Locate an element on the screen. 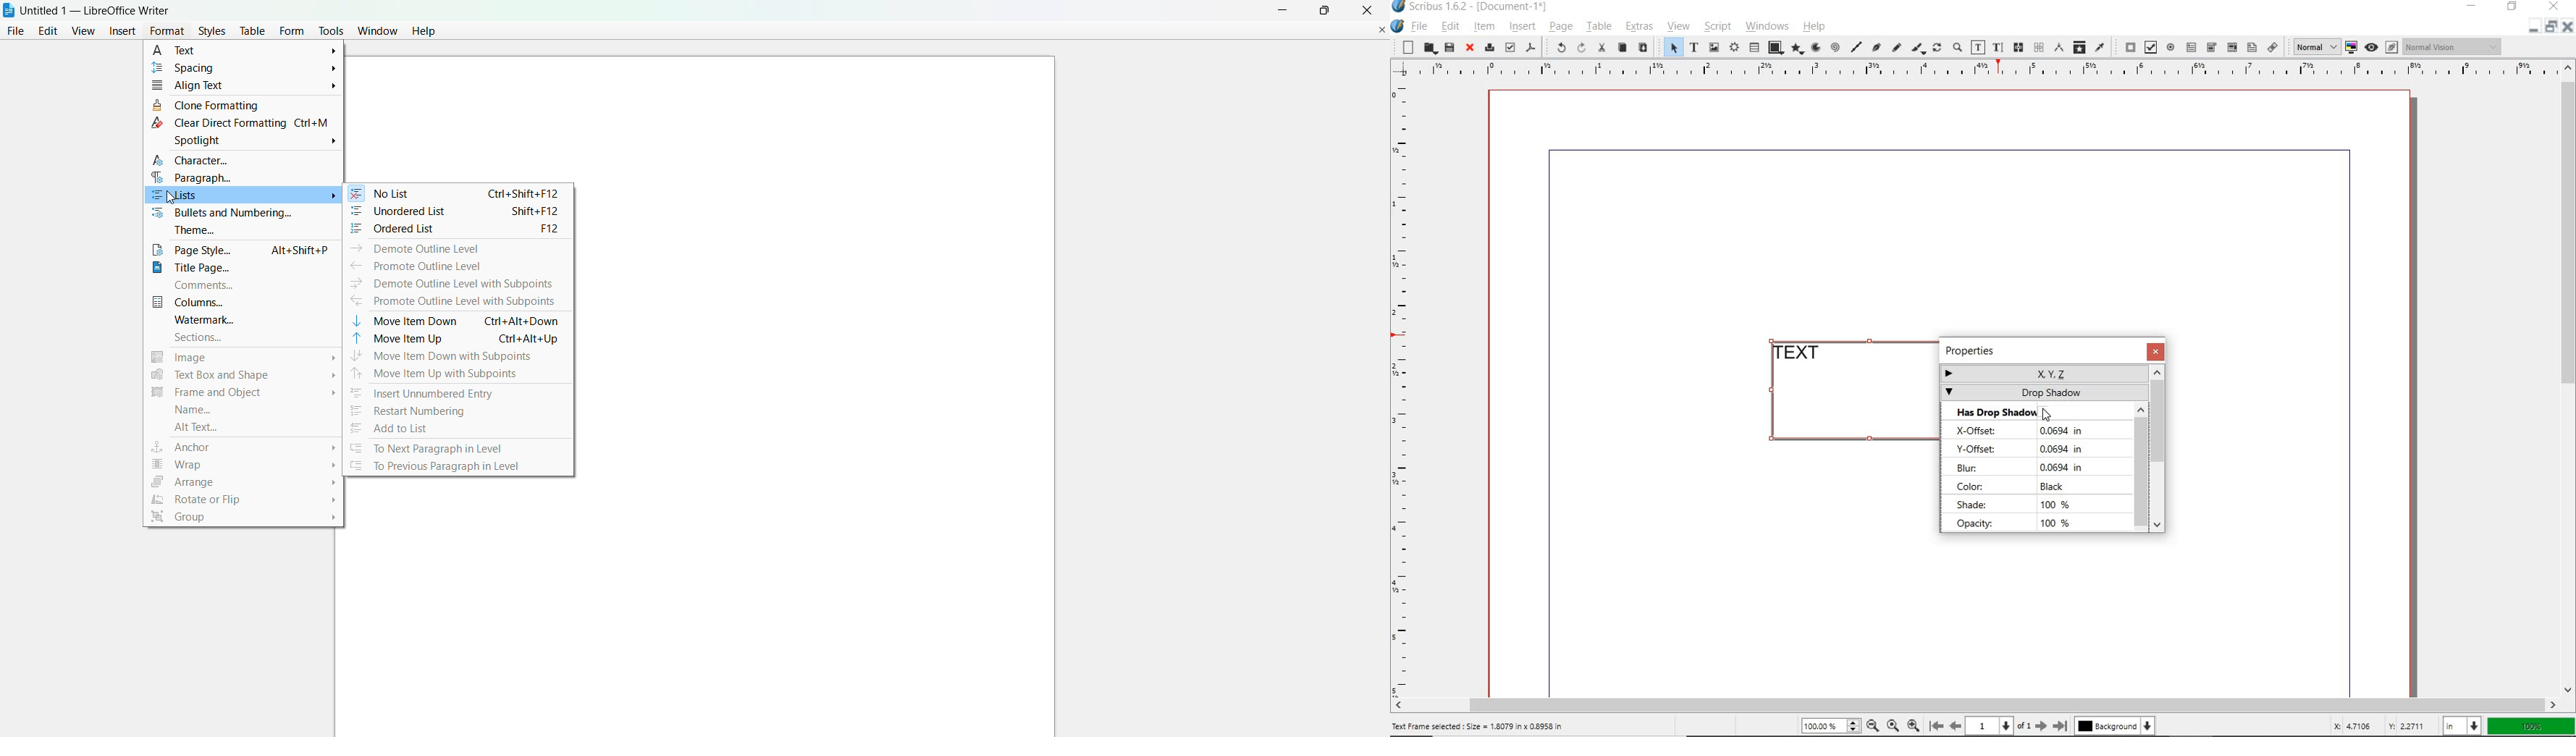 This screenshot has width=2576, height=756. pdf combo box is located at coordinates (2231, 47).